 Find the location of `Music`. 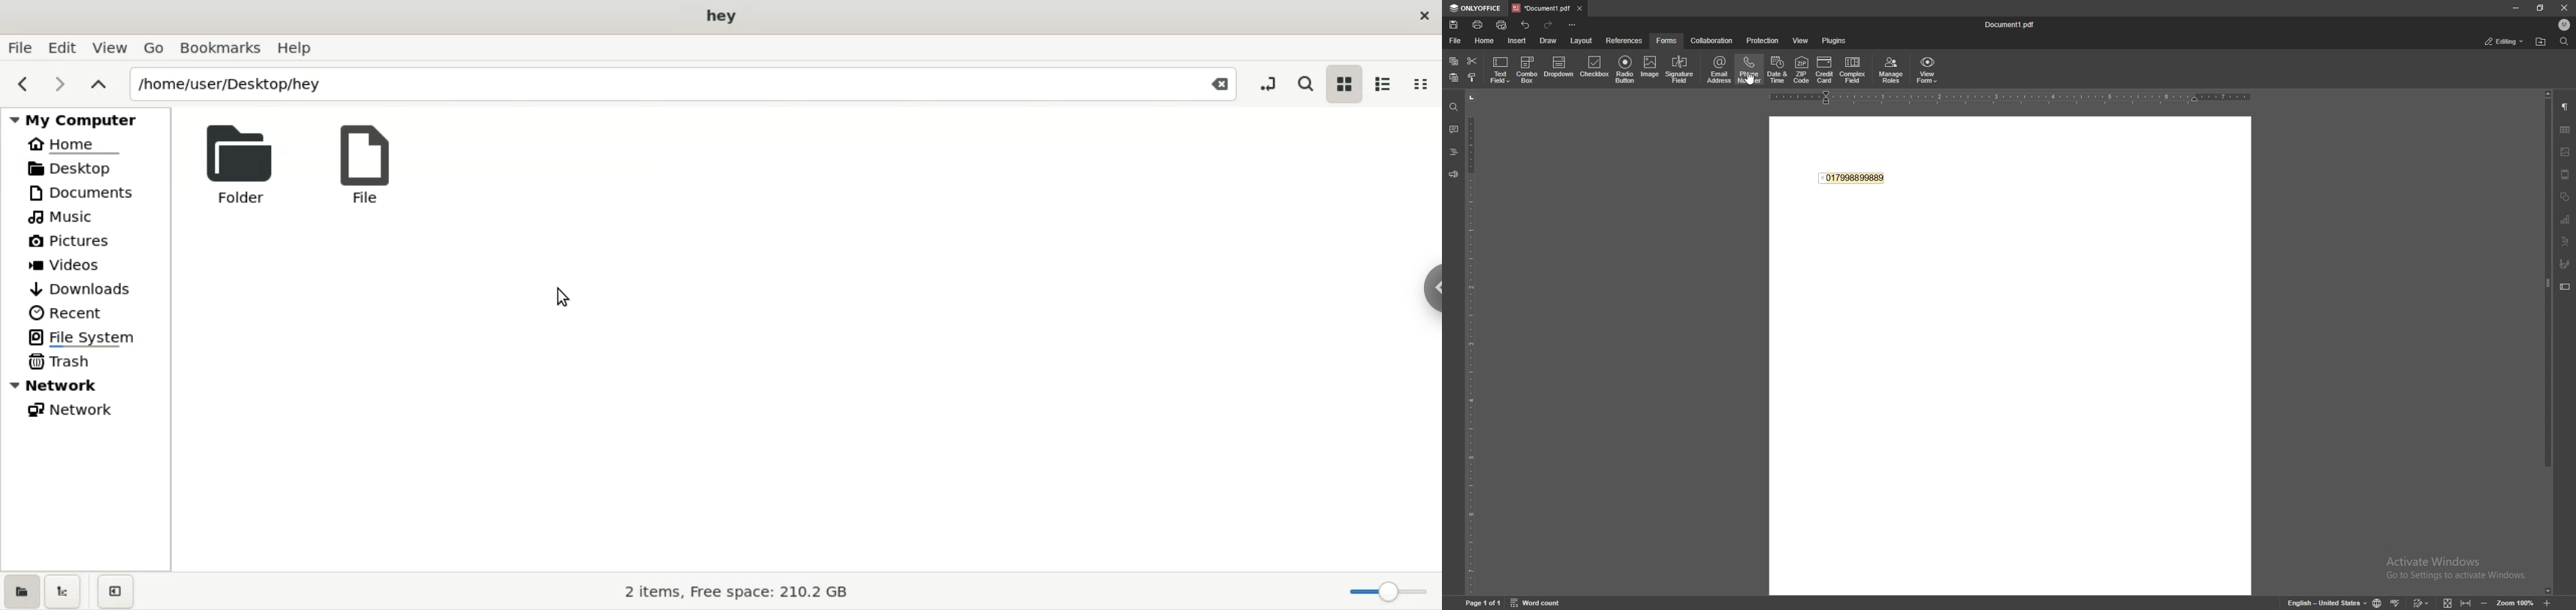

Music is located at coordinates (68, 218).